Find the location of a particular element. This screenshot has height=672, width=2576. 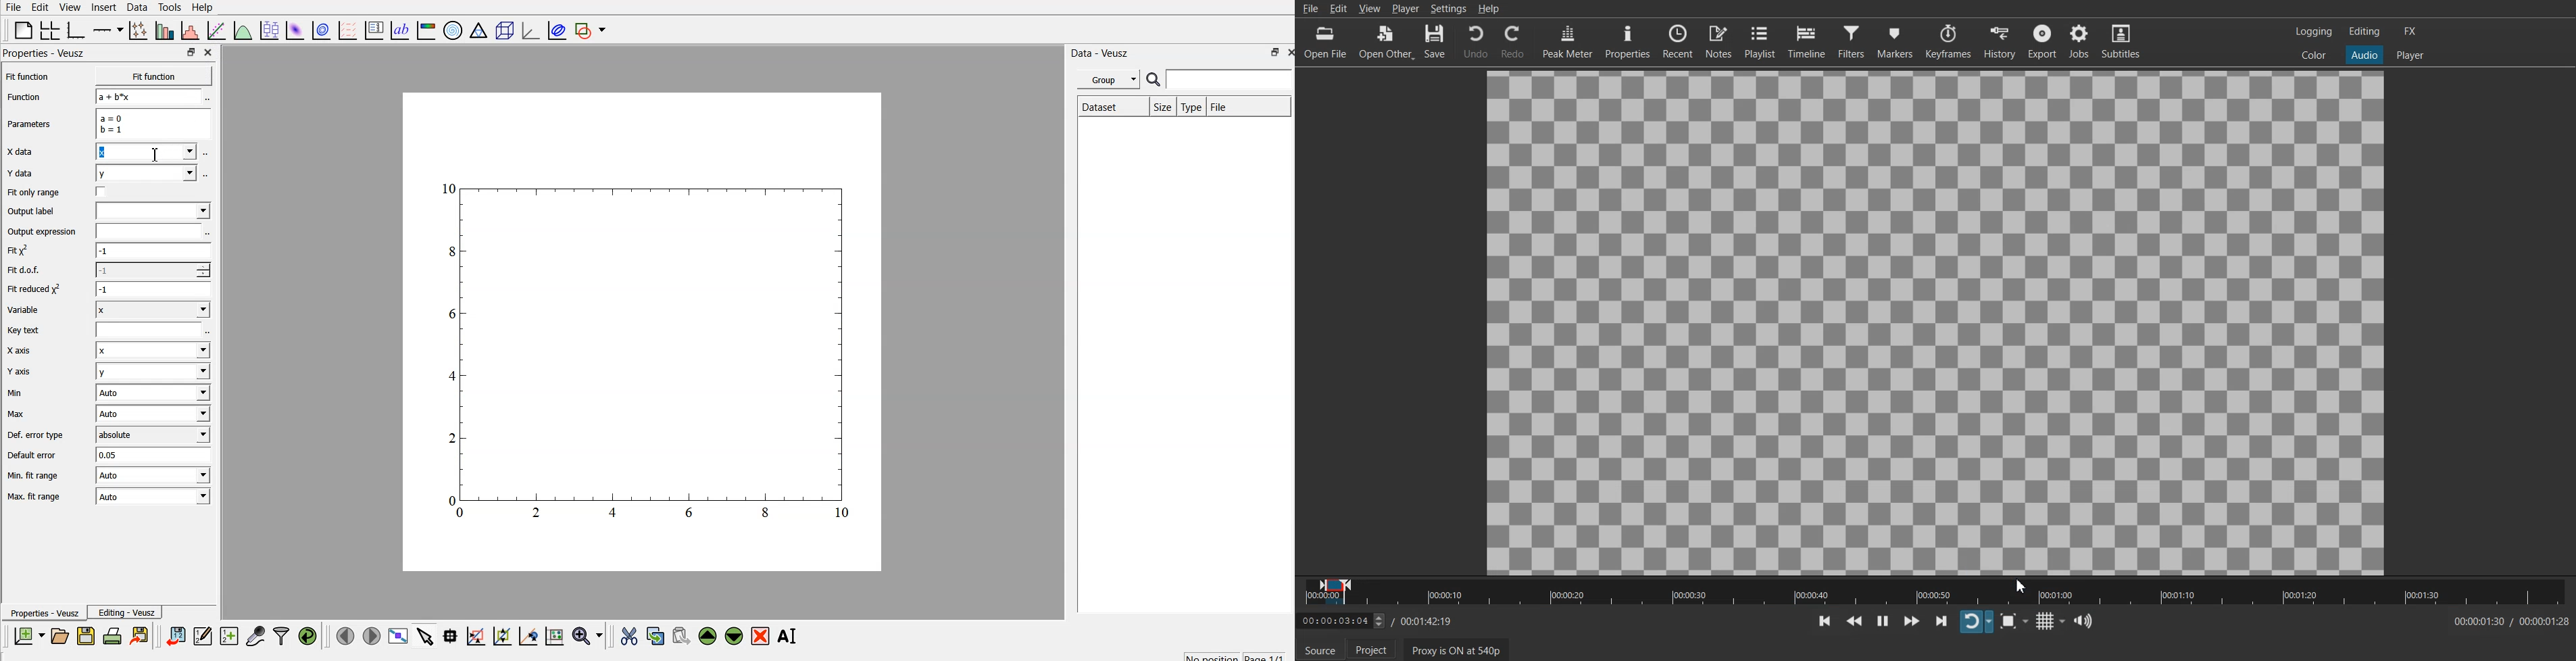

Properties - Veusz is located at coordinates (45, 612).